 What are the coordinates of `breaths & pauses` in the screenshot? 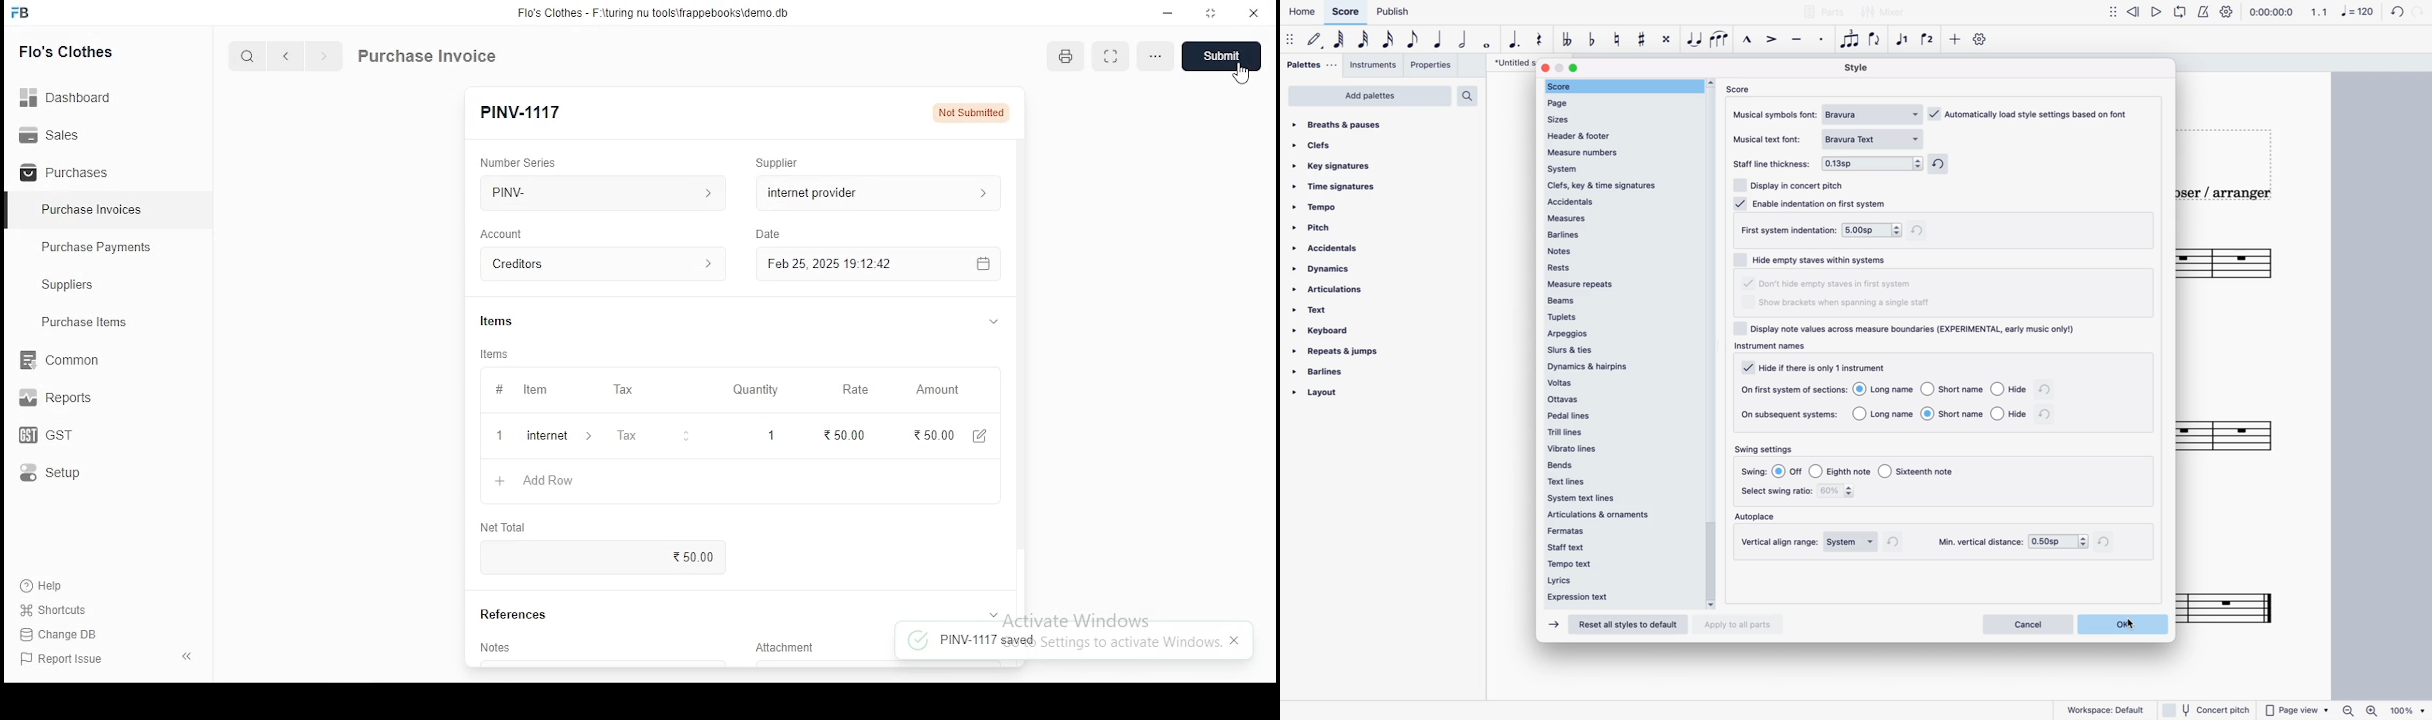 It's located at (1344, 123).